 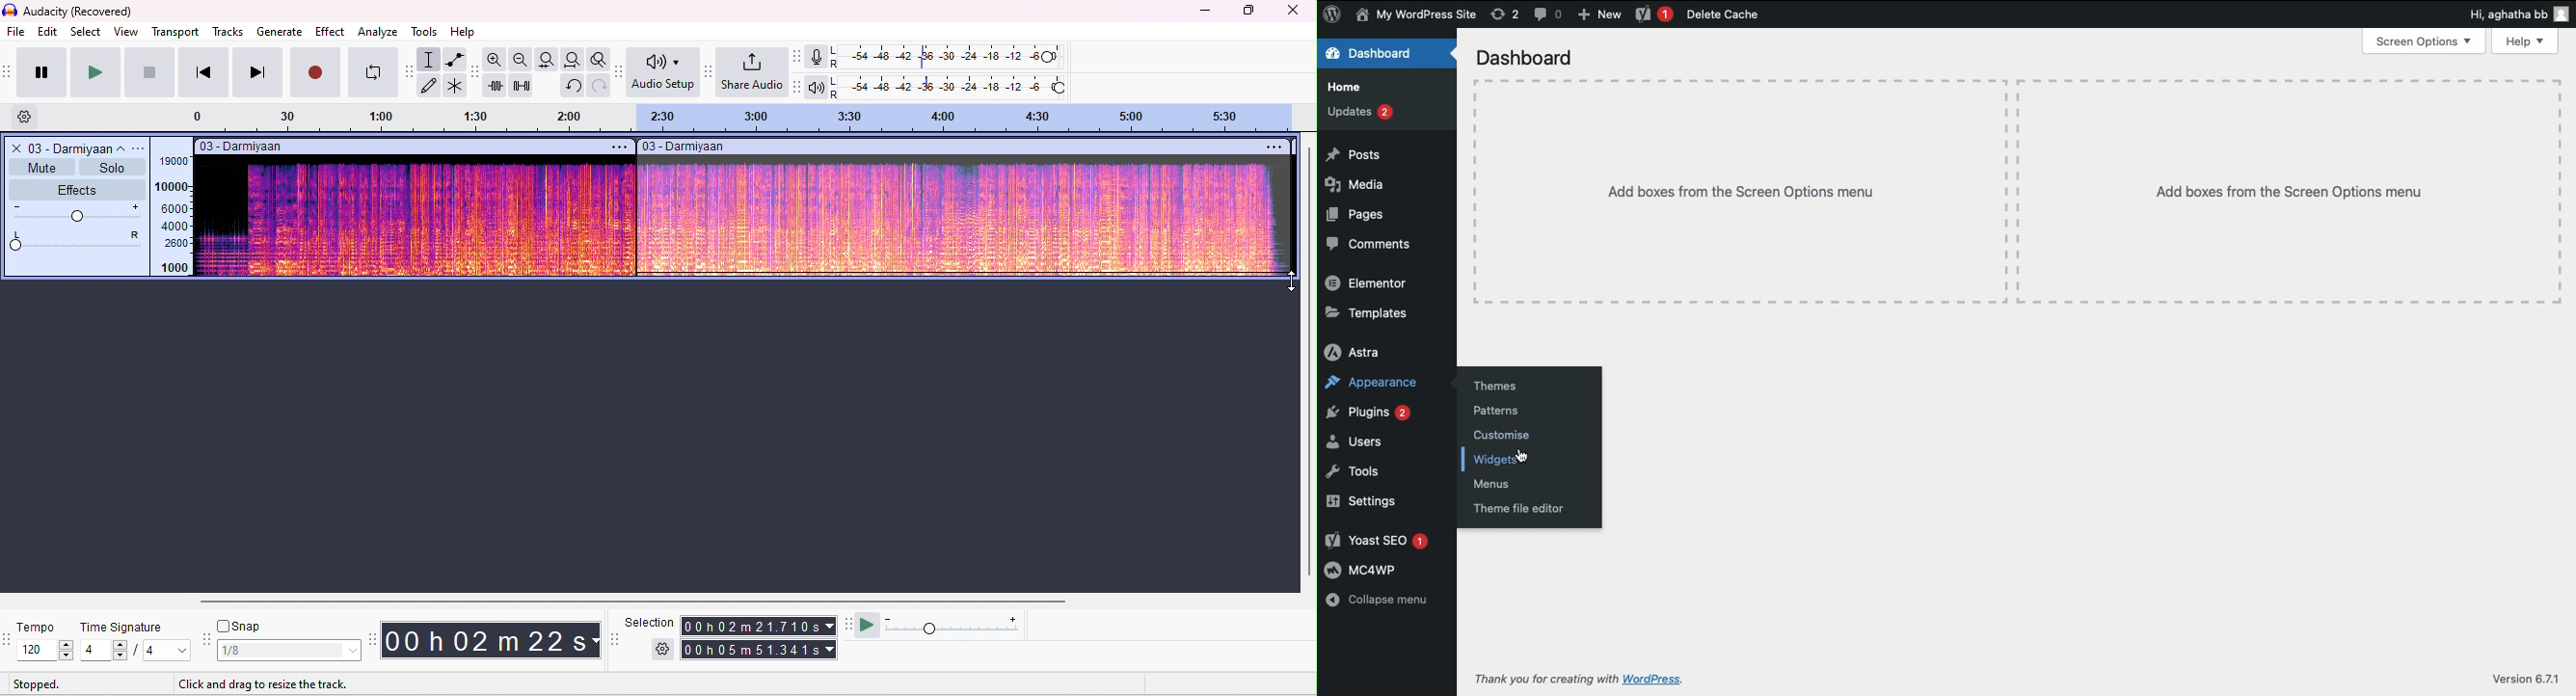 I want to click on Updates 2, so click(x=1365, y=114).